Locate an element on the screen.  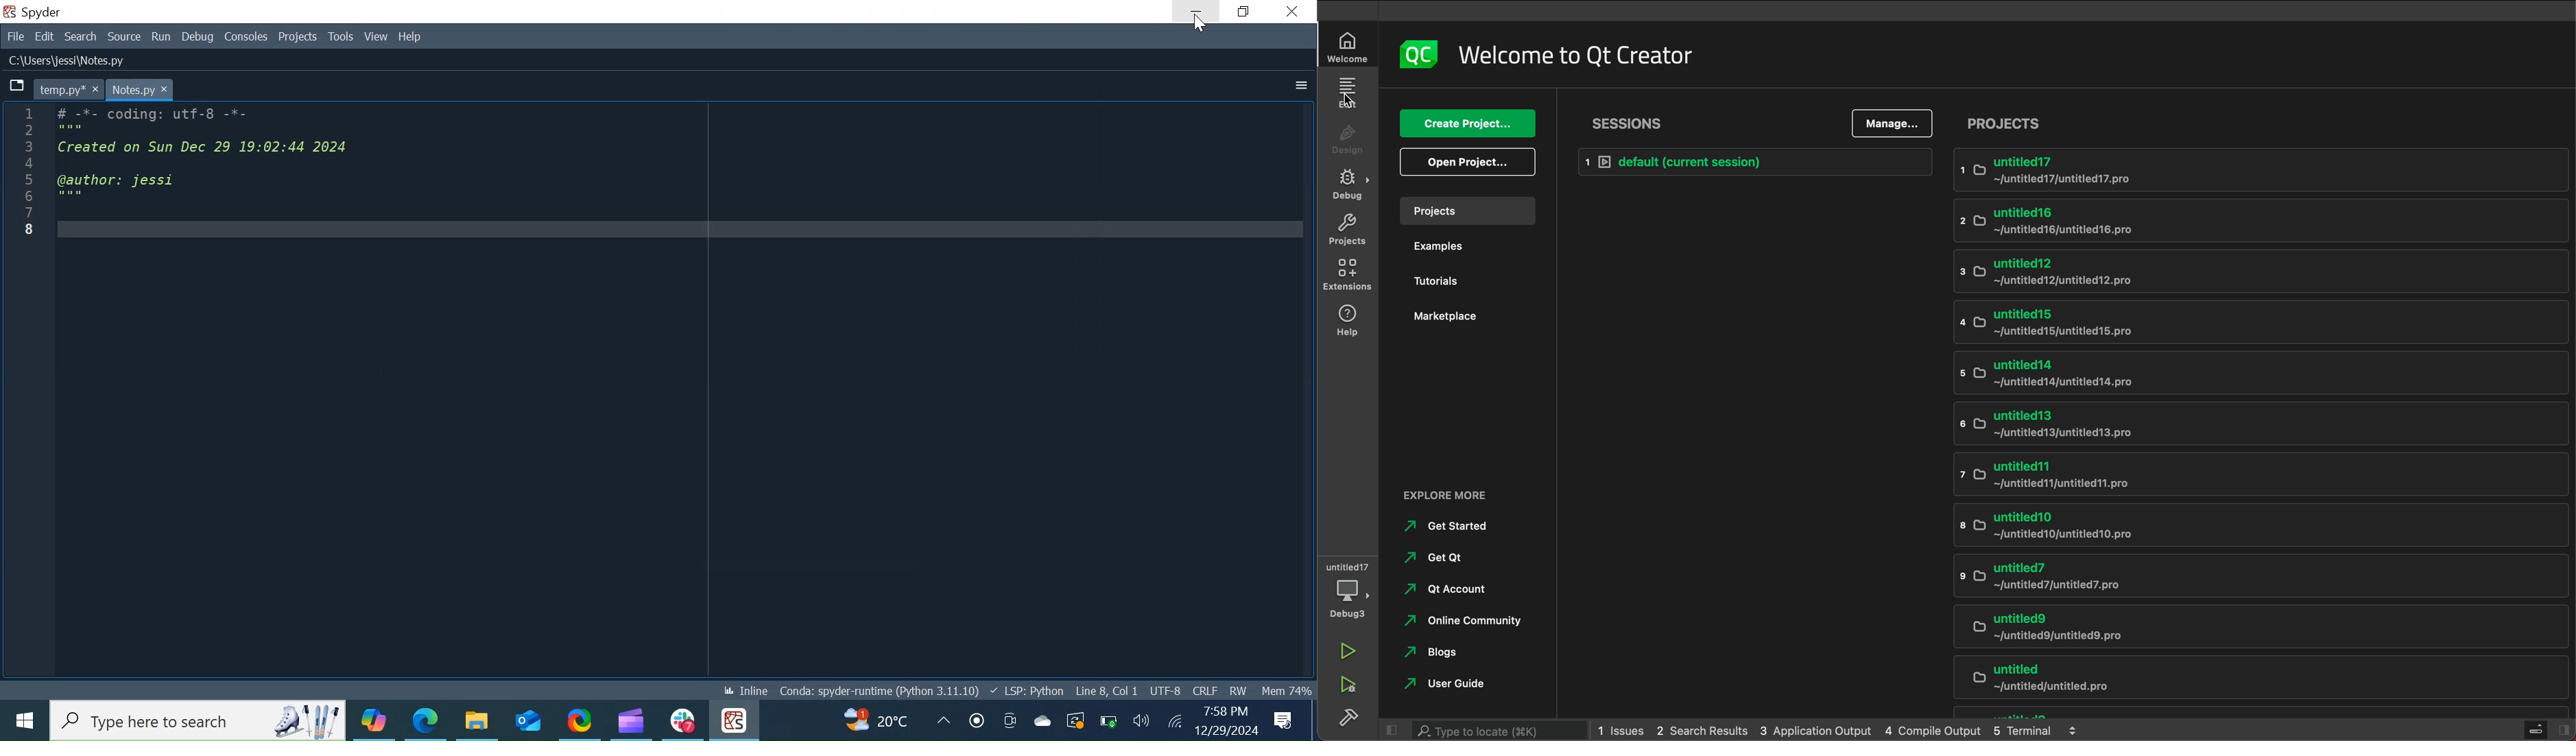
issues is located at coordinates (1621, 731).